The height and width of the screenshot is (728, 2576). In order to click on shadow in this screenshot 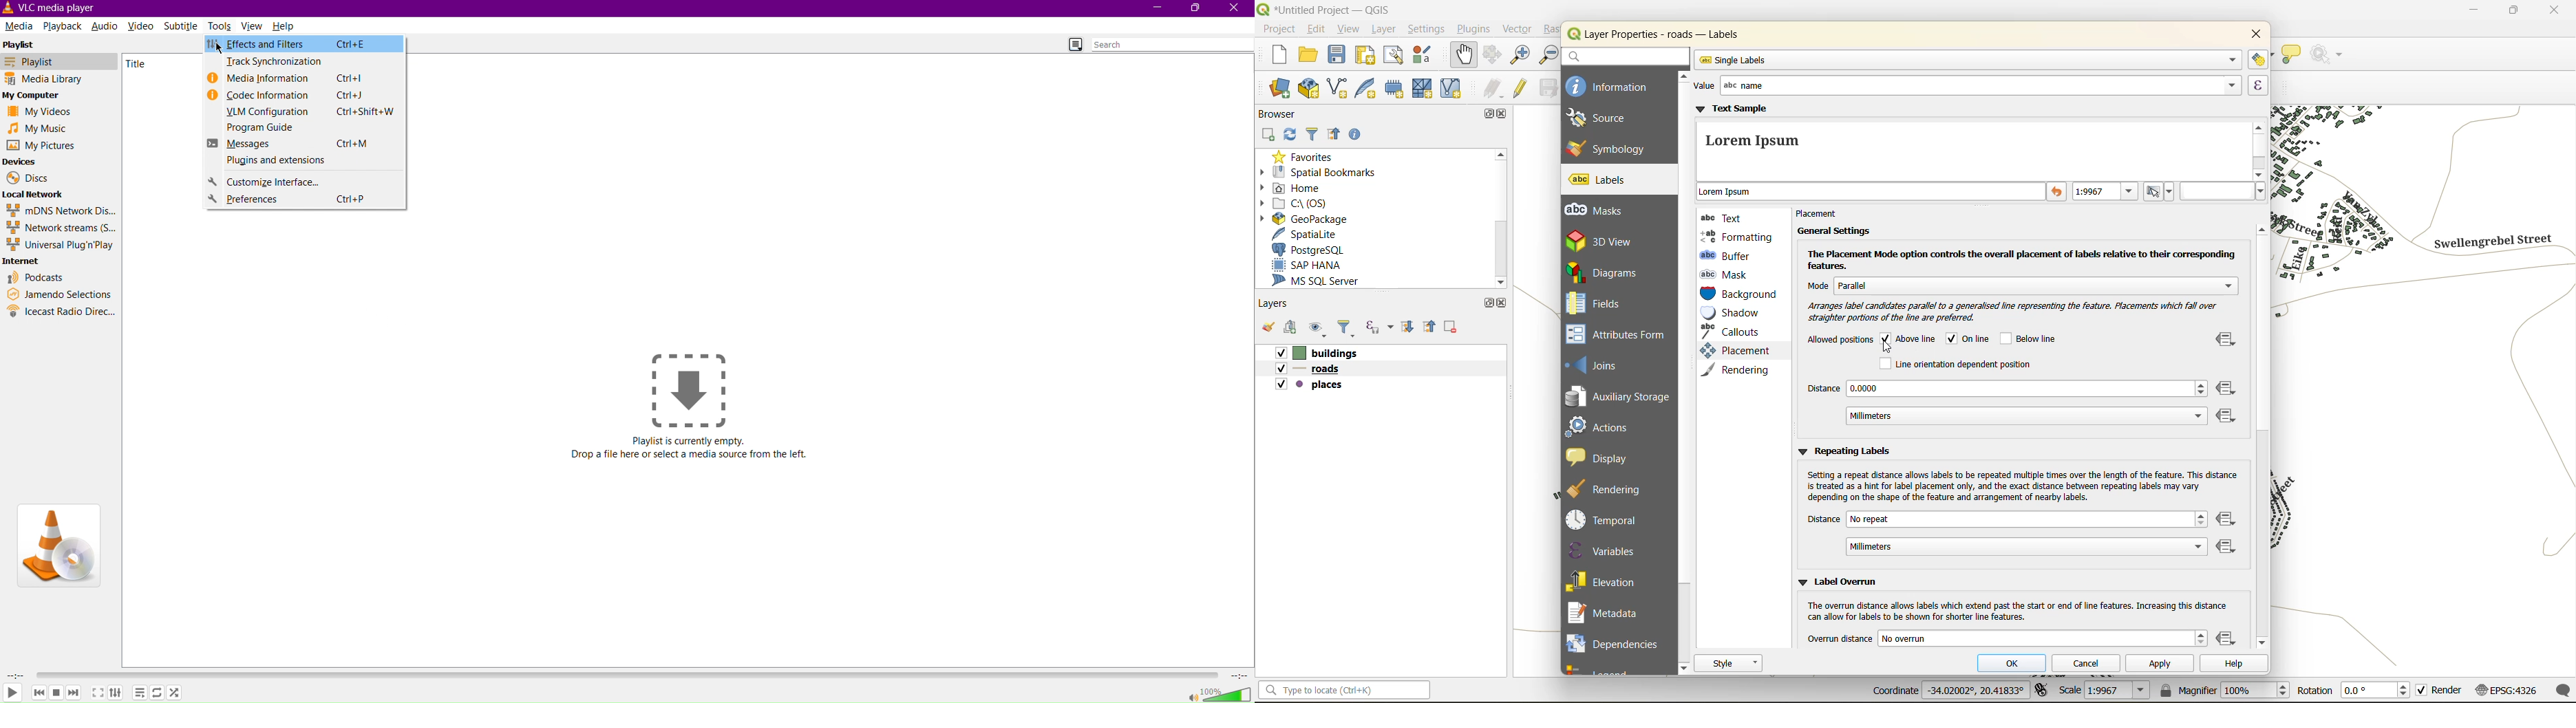, I will do `click(1738, 313)`.